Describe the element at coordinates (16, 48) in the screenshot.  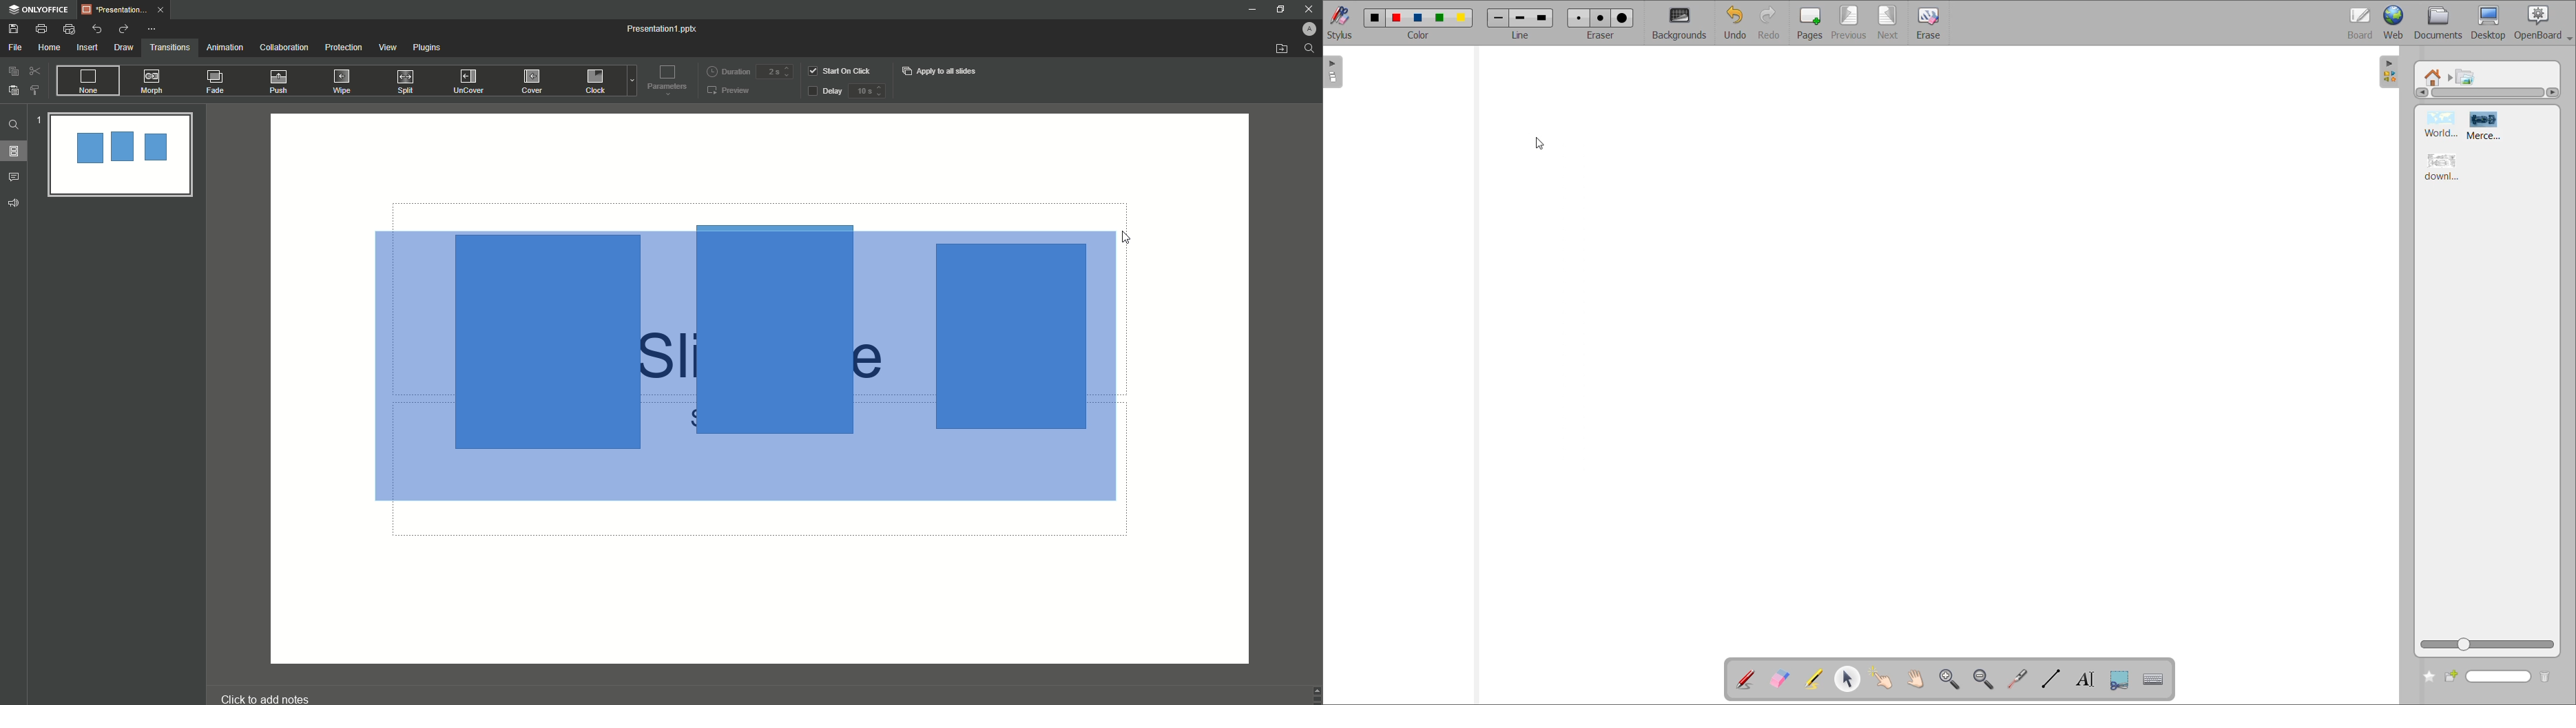
I see `File` at that location.